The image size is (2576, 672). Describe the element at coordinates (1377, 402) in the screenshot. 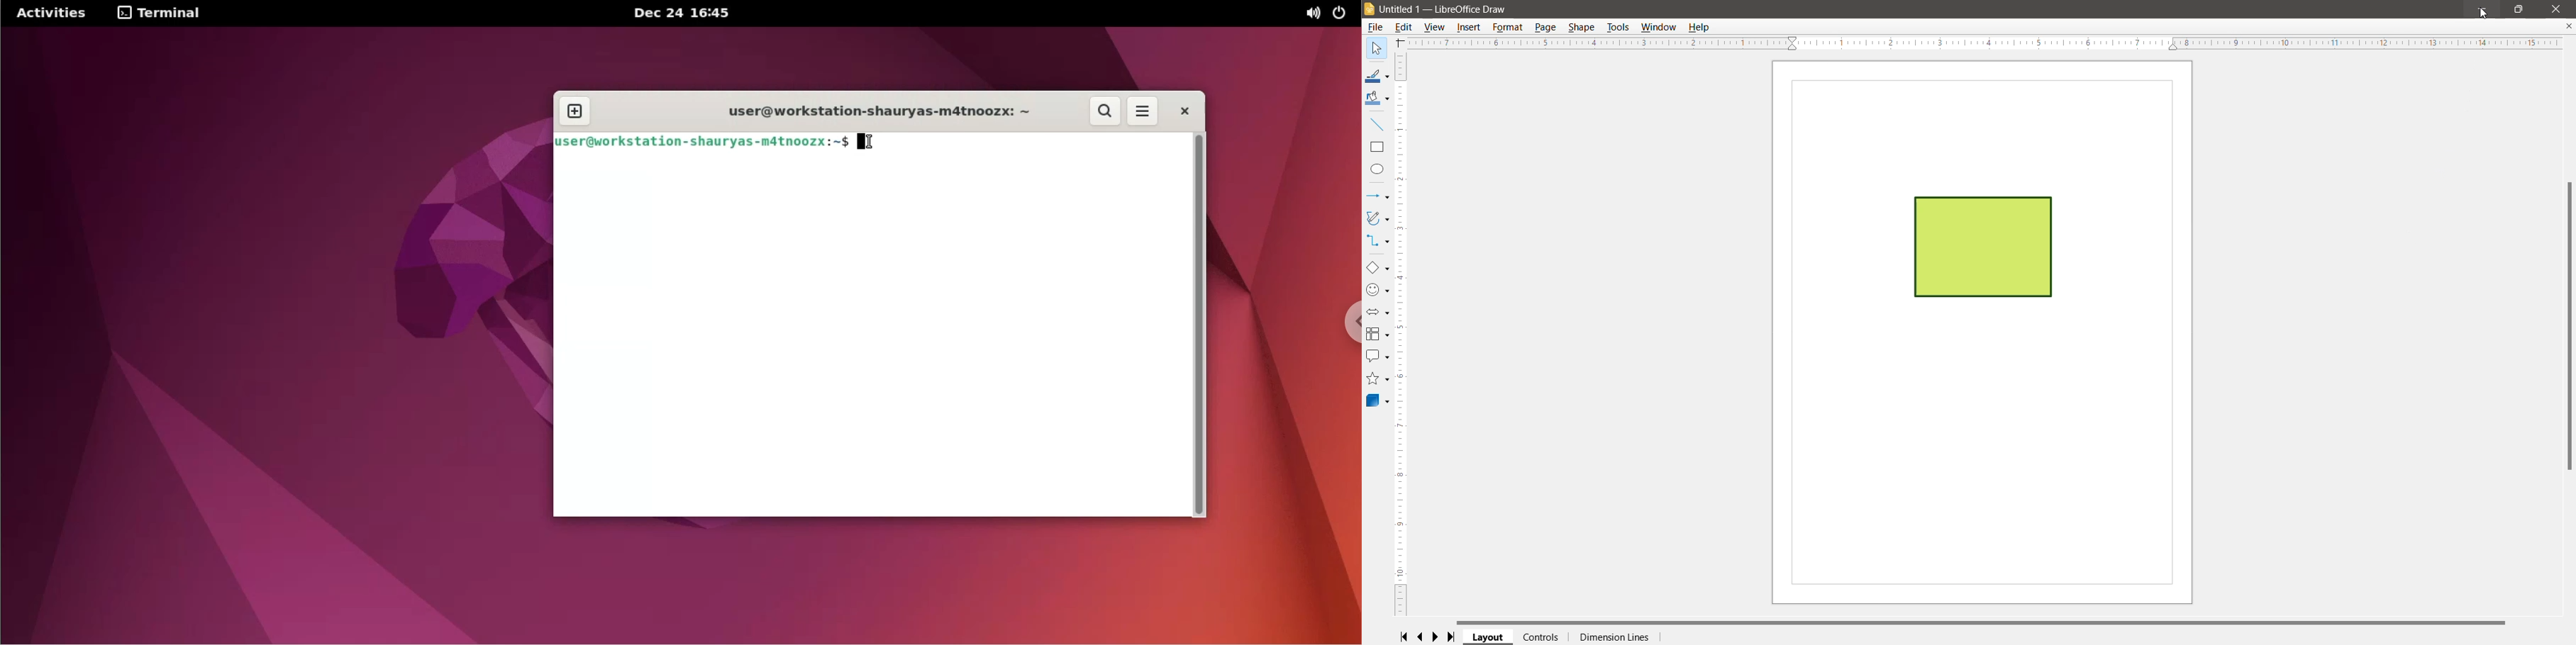

I see `3D Objects` at that location.